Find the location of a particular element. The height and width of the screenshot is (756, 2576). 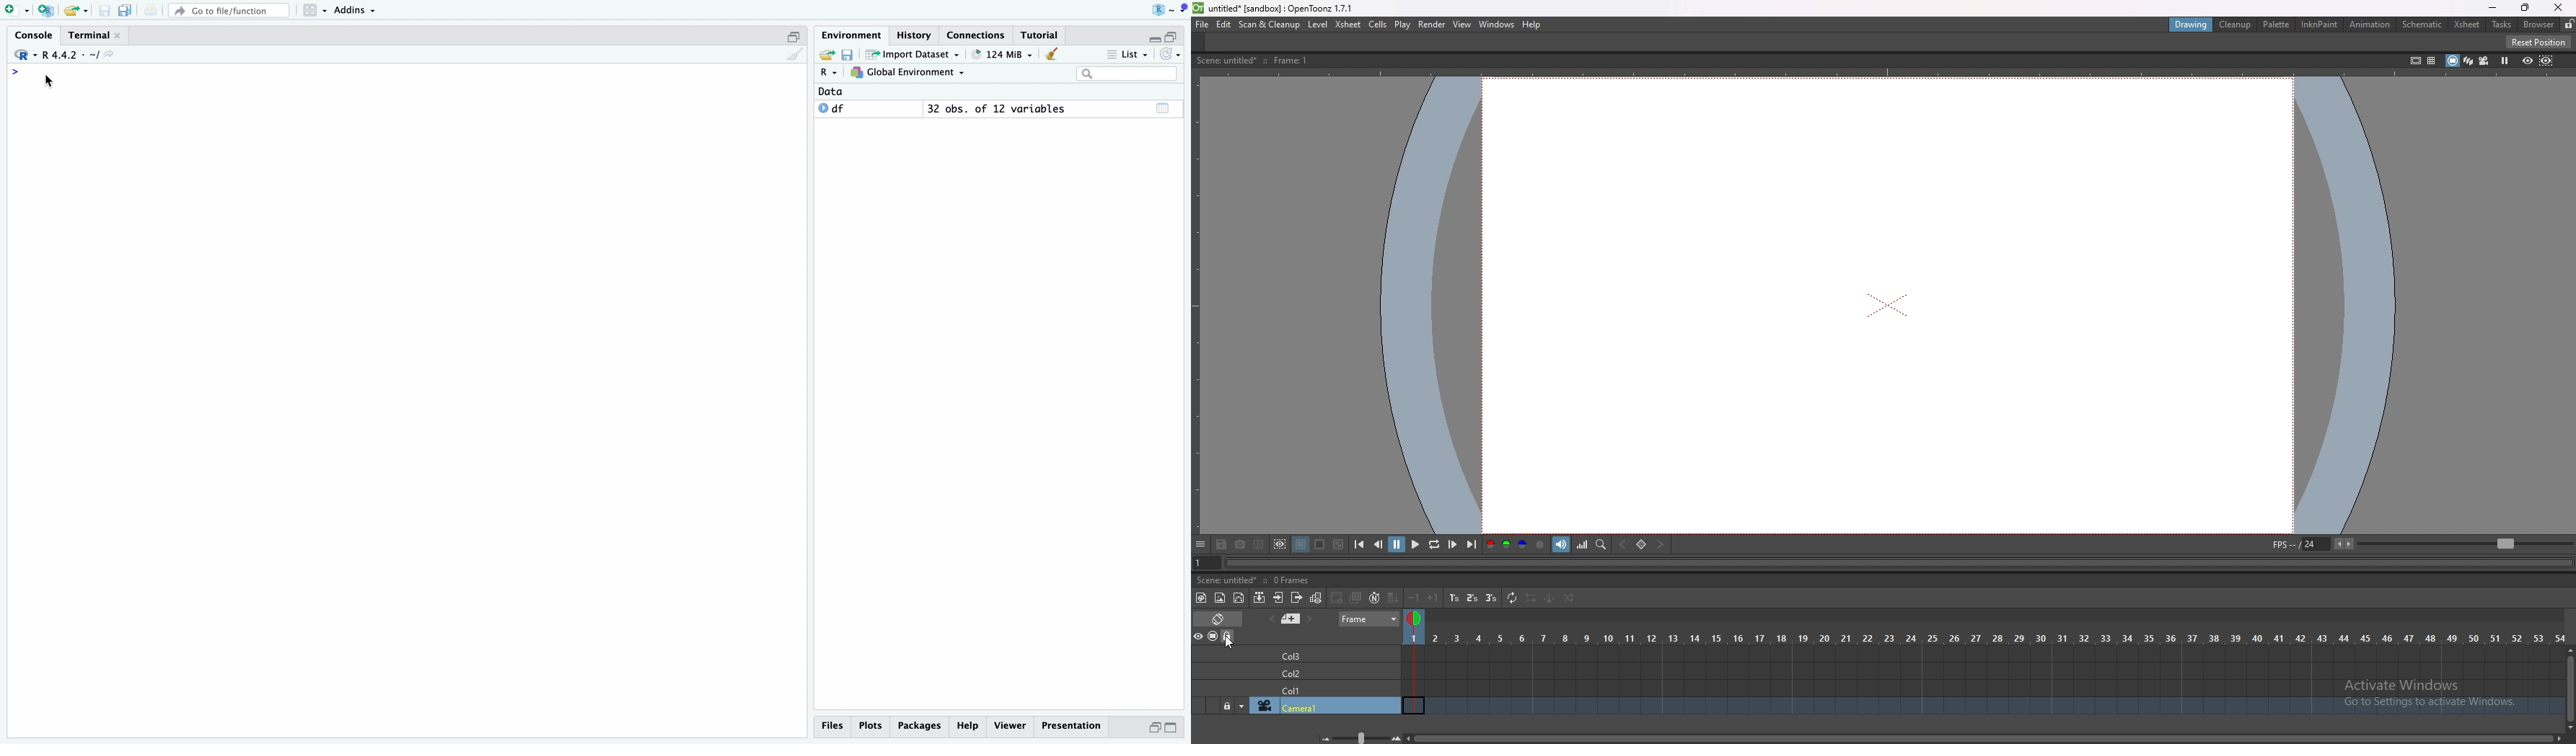

Add file as is located at coordinates (18, 11).